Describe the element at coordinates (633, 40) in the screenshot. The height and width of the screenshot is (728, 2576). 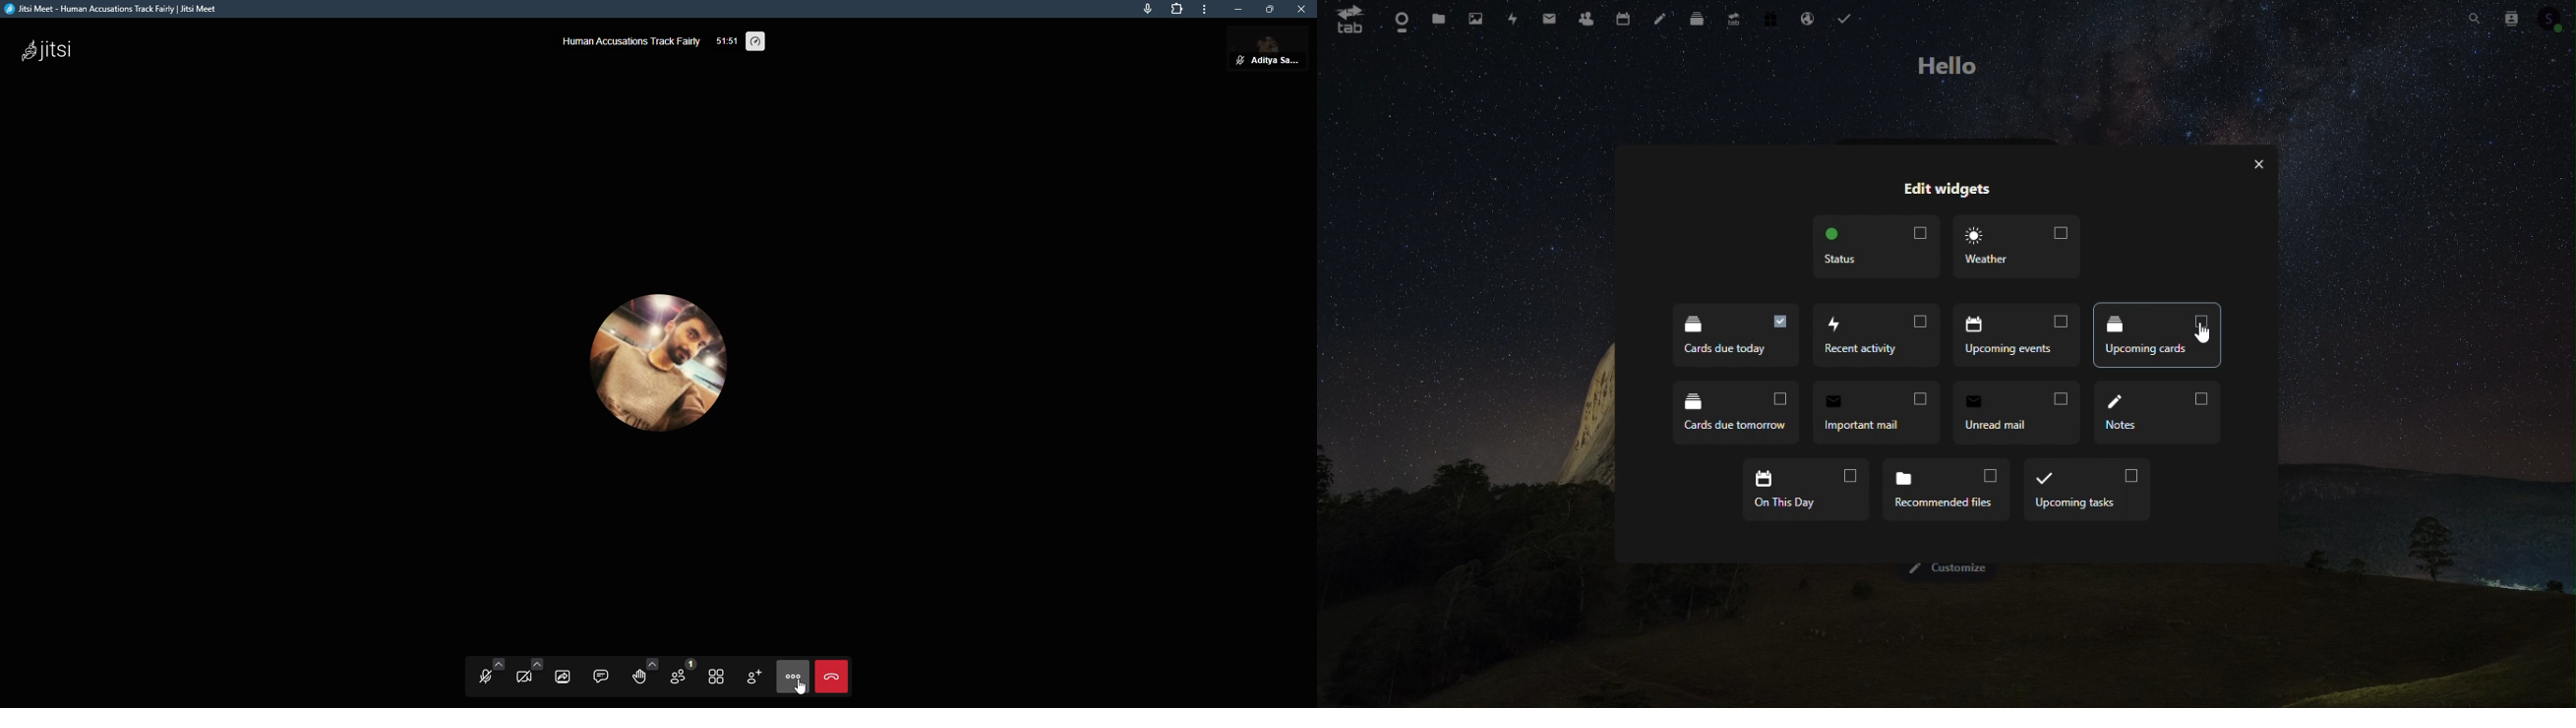
I see `human accusations track fairly` at that location.